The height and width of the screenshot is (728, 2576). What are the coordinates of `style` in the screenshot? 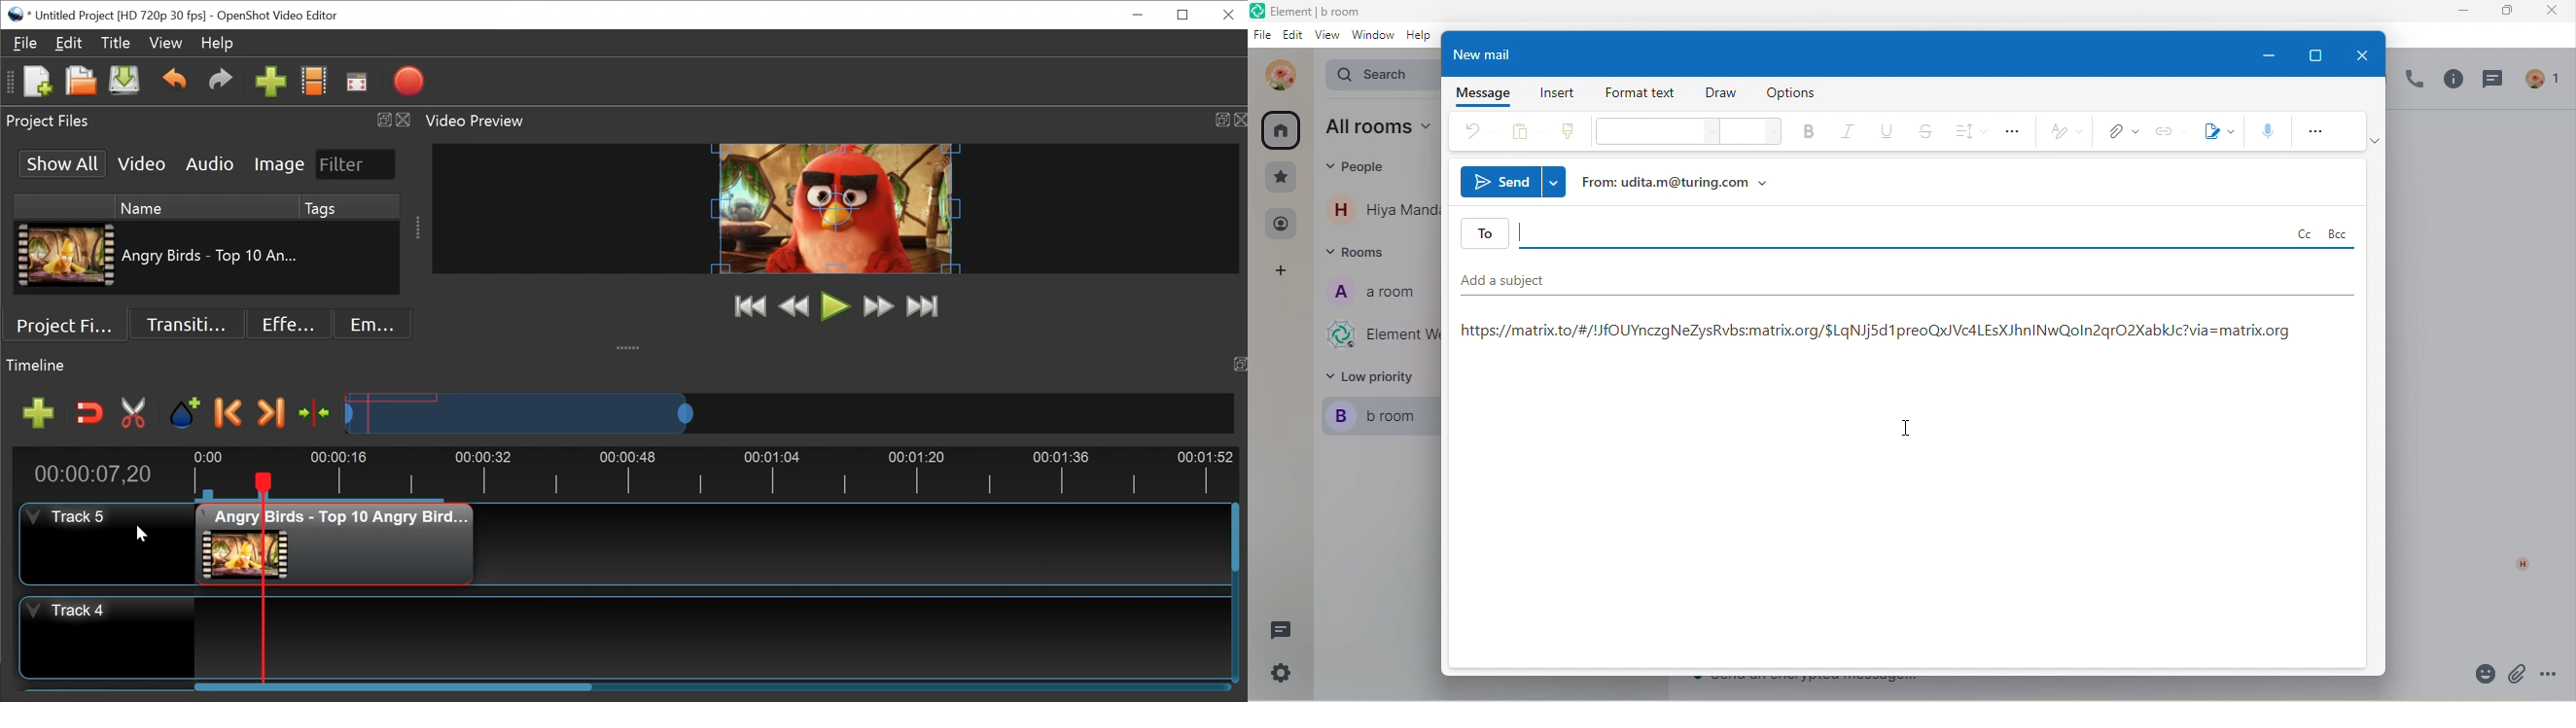 It's located at (2064, 133).